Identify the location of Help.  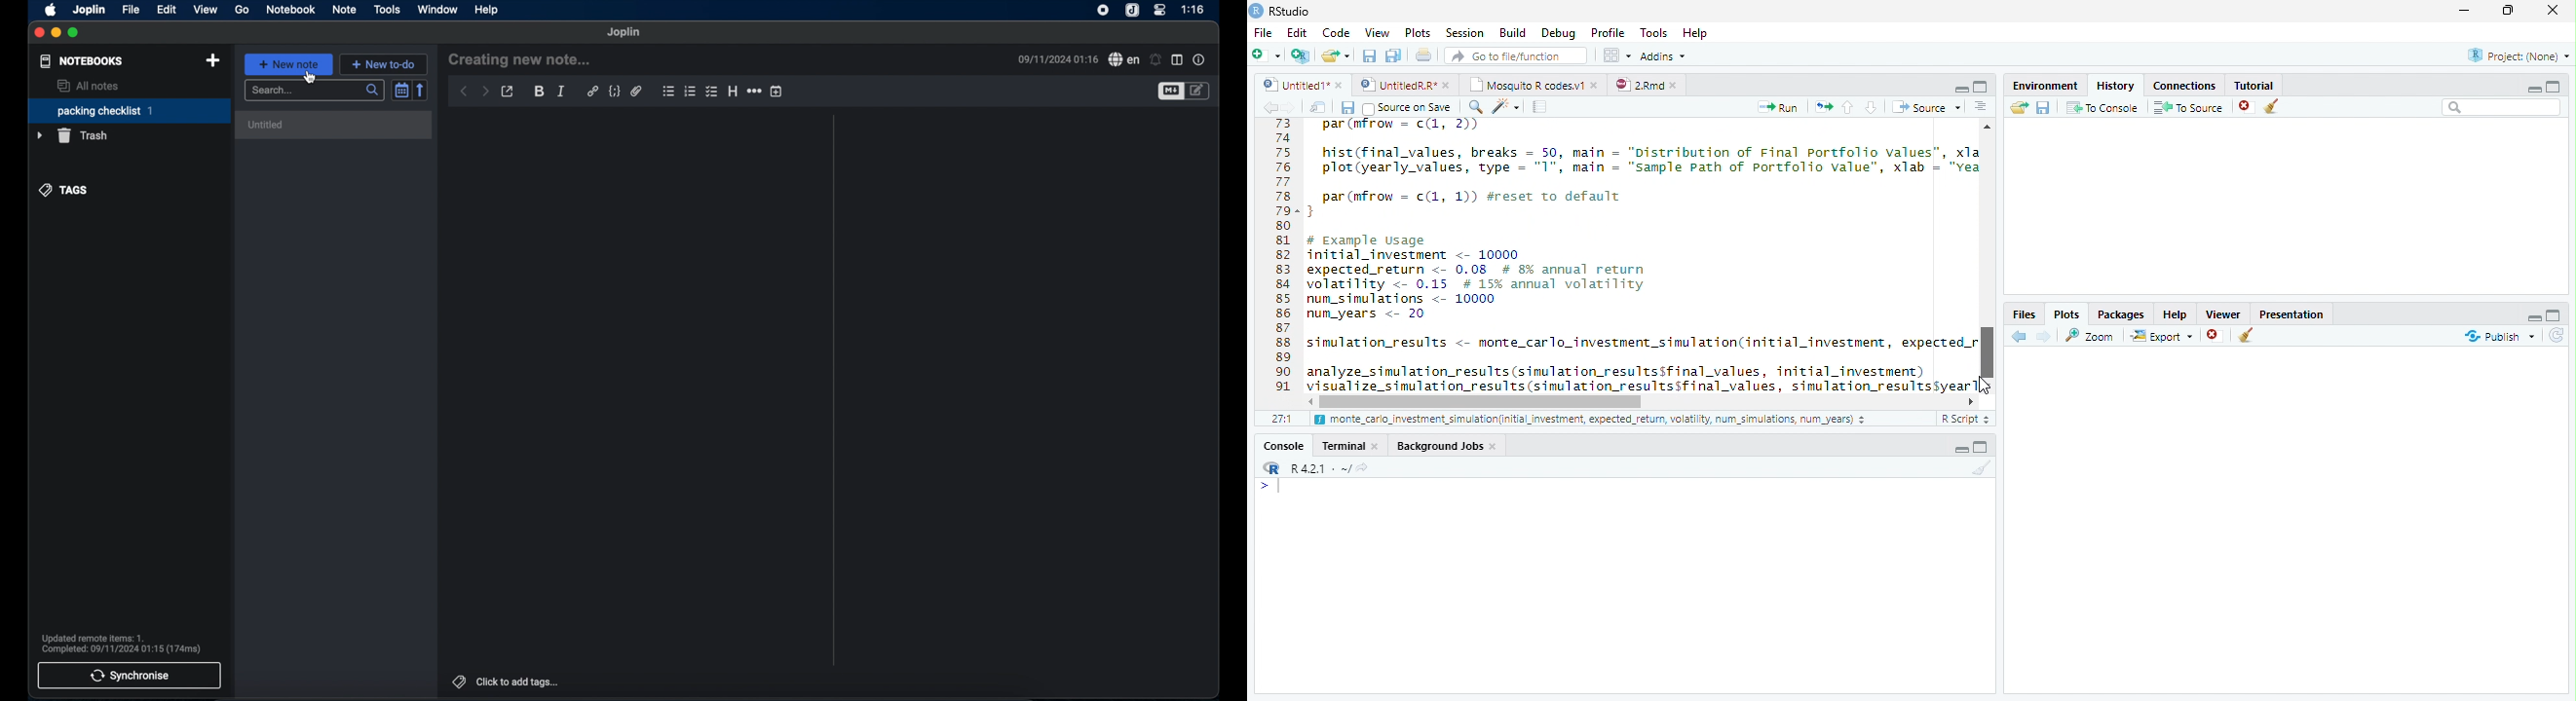
(1697, 34).